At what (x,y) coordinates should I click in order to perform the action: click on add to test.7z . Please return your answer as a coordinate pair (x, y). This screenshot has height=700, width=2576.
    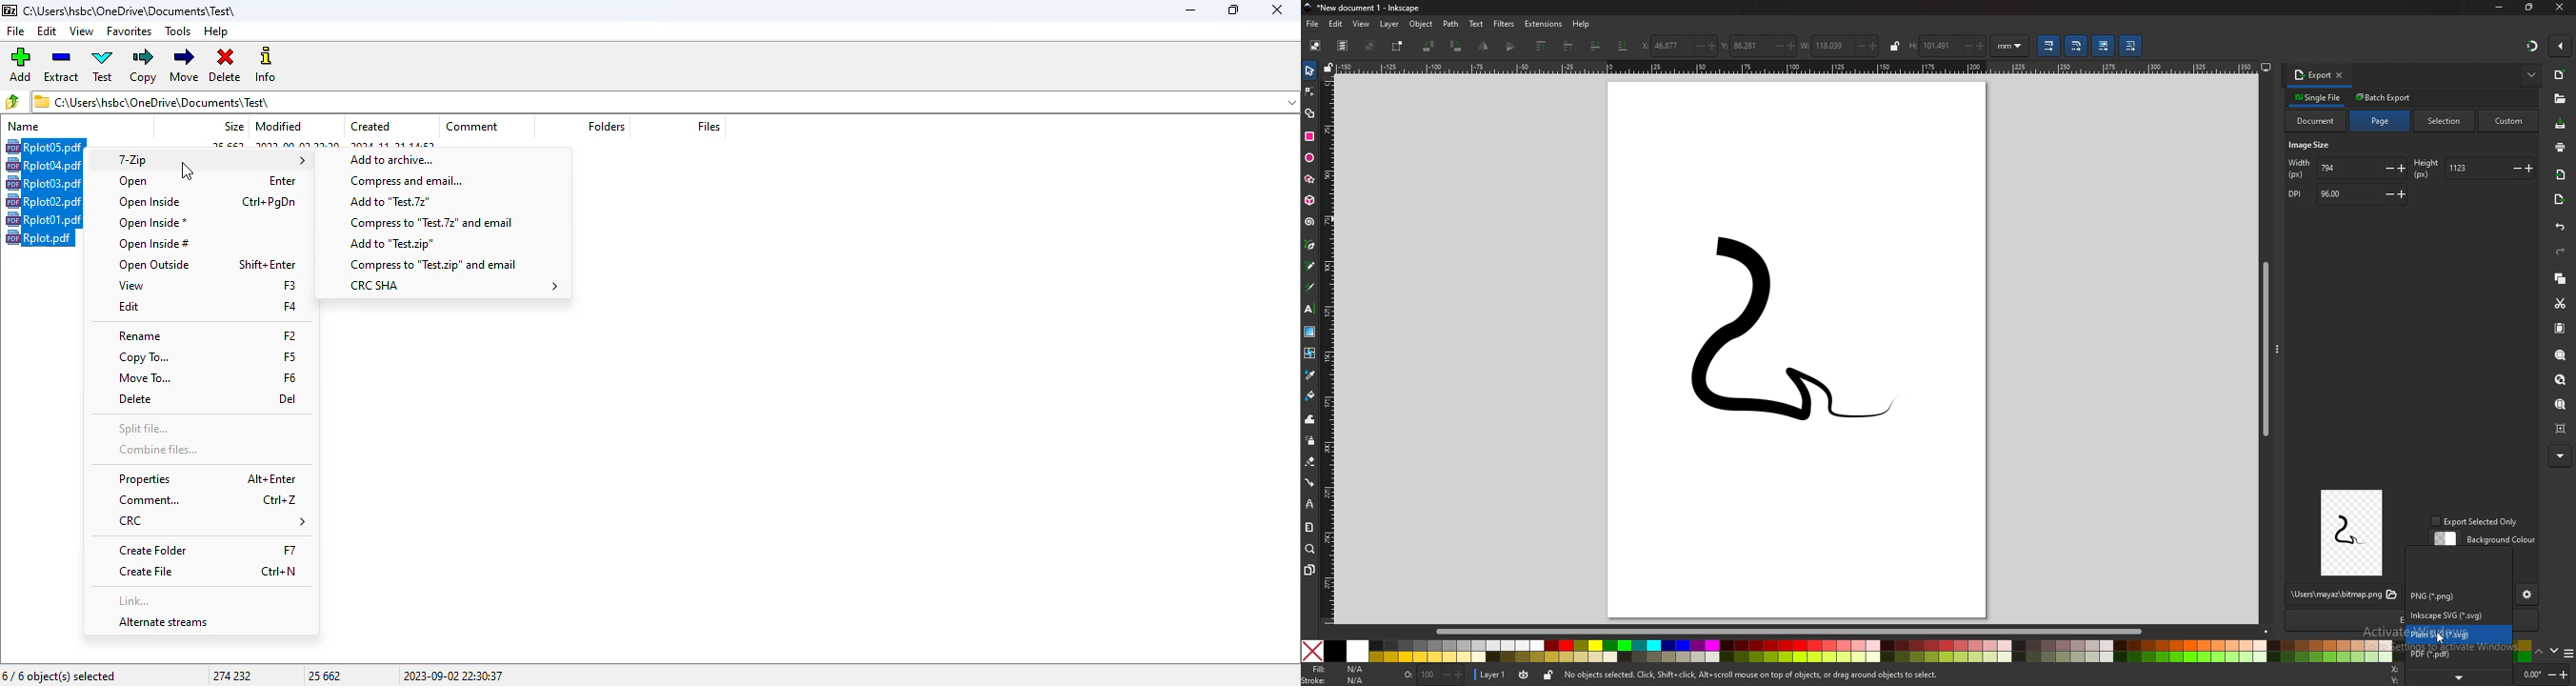
    Looking at the image, I should click on (390, 202).